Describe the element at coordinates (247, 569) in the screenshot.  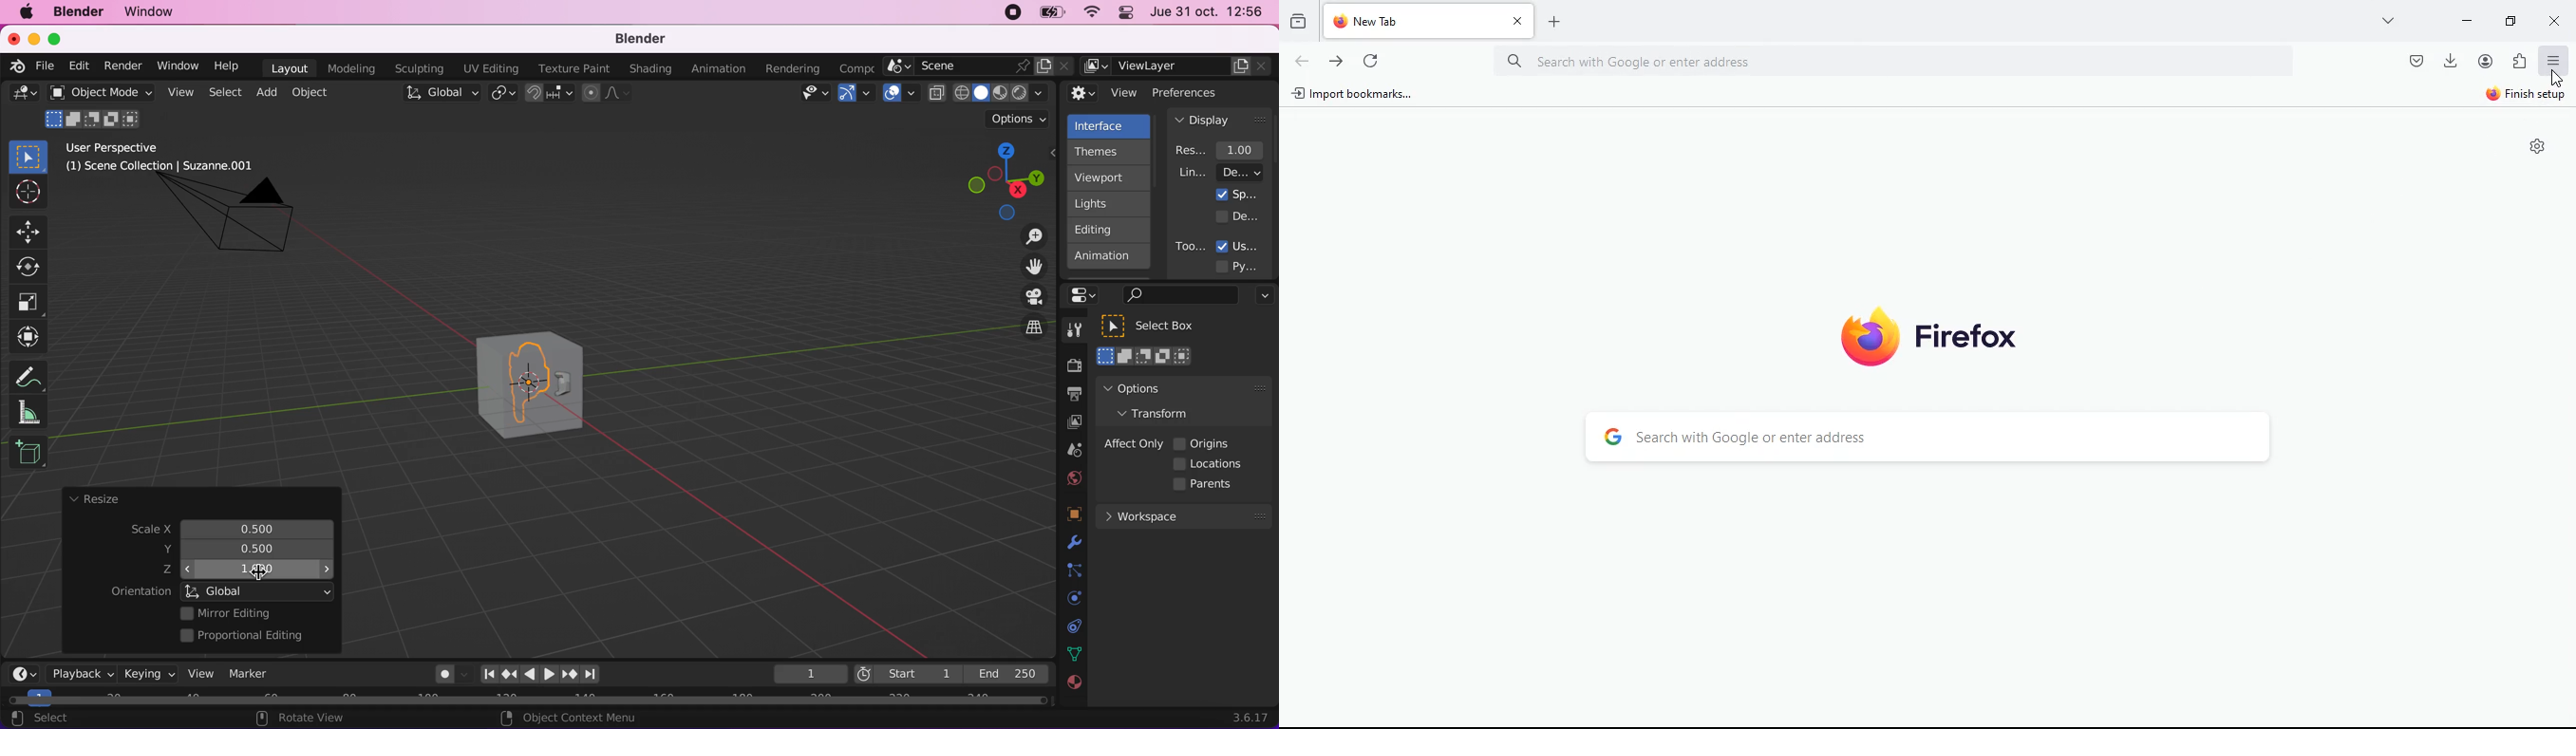
I see `z` at that location.